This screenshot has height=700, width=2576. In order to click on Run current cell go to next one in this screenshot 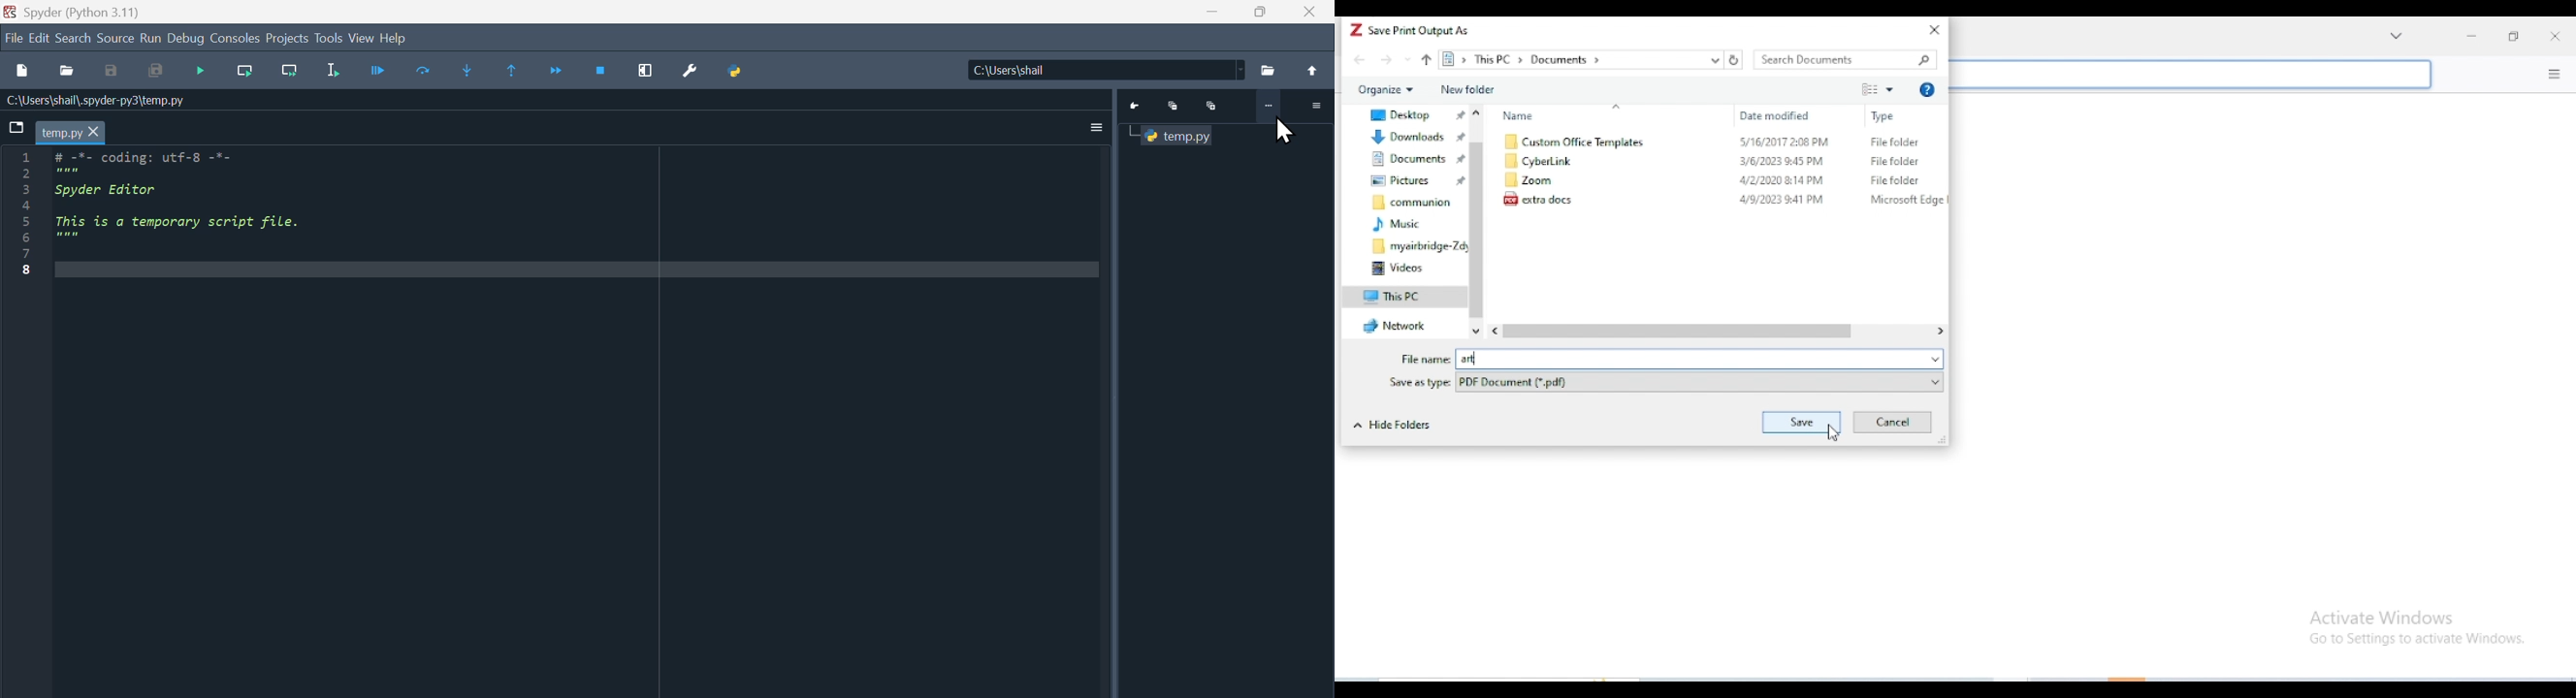, I will do `click(290, 72)`.